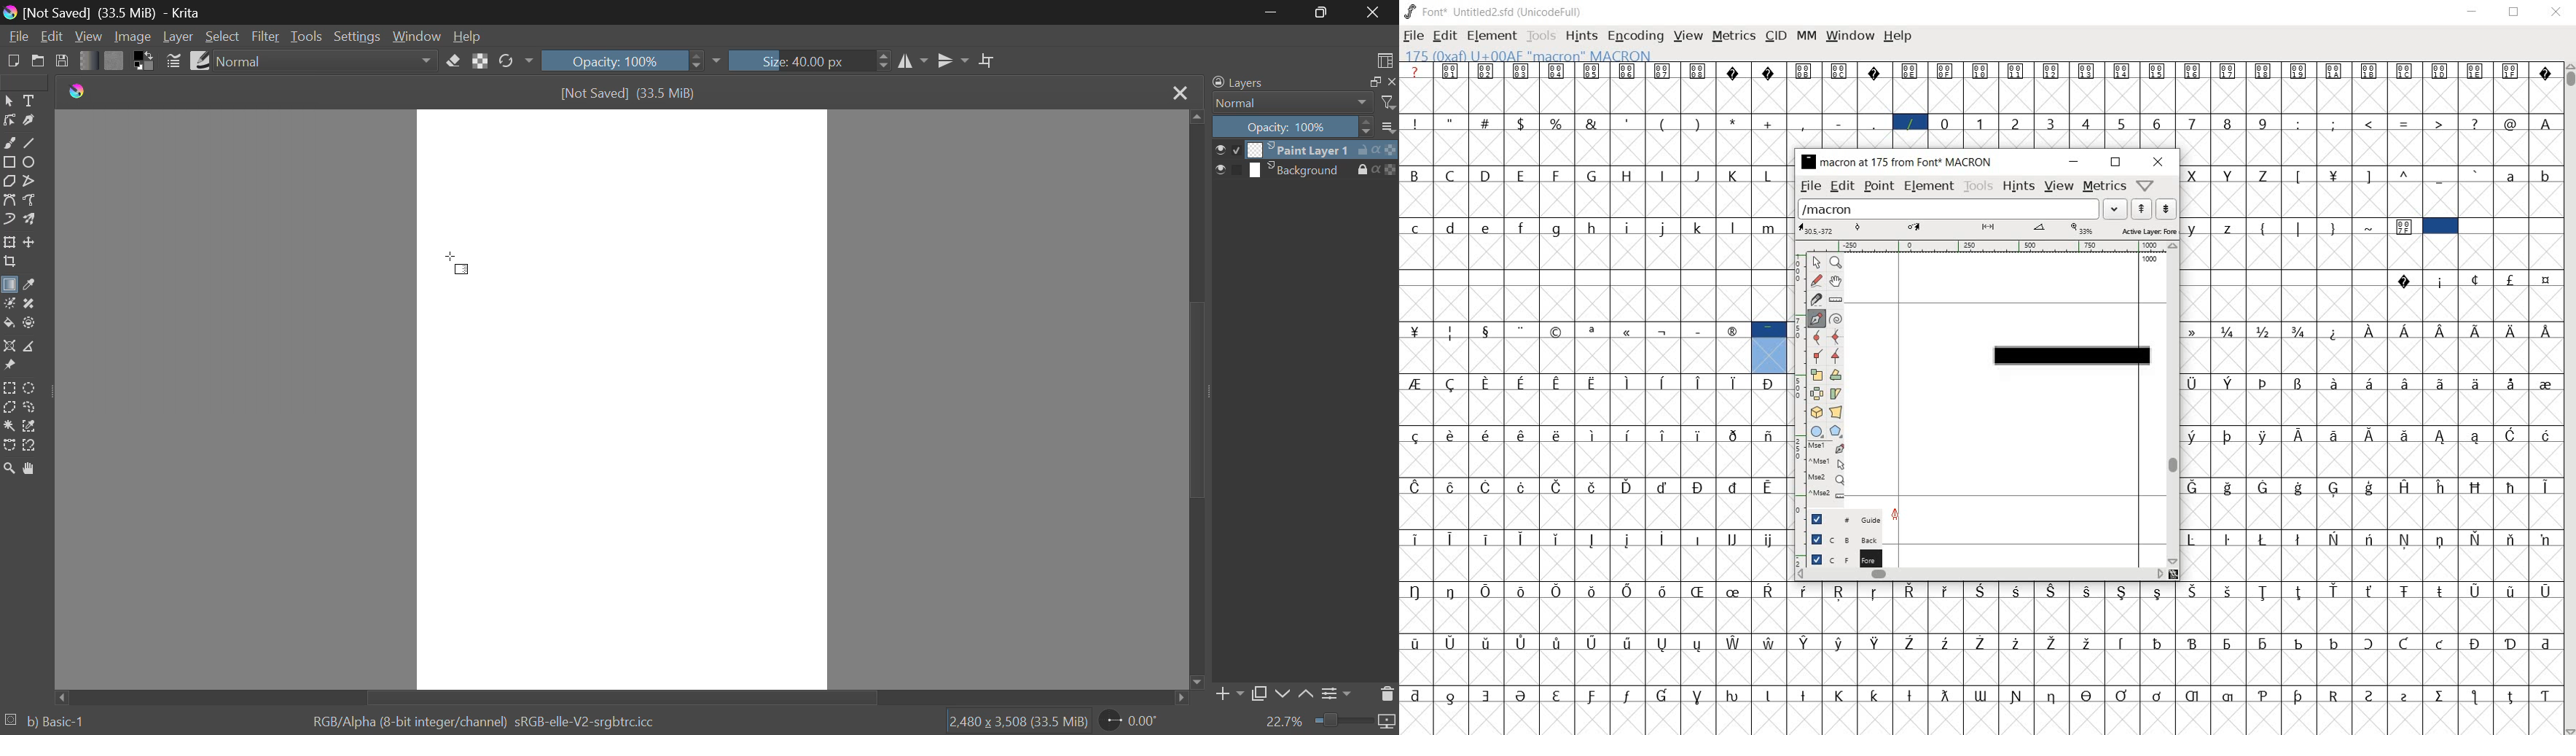 This screenshot has width=2576, height=756. I want to click on Symbol, so click(2230, 435).